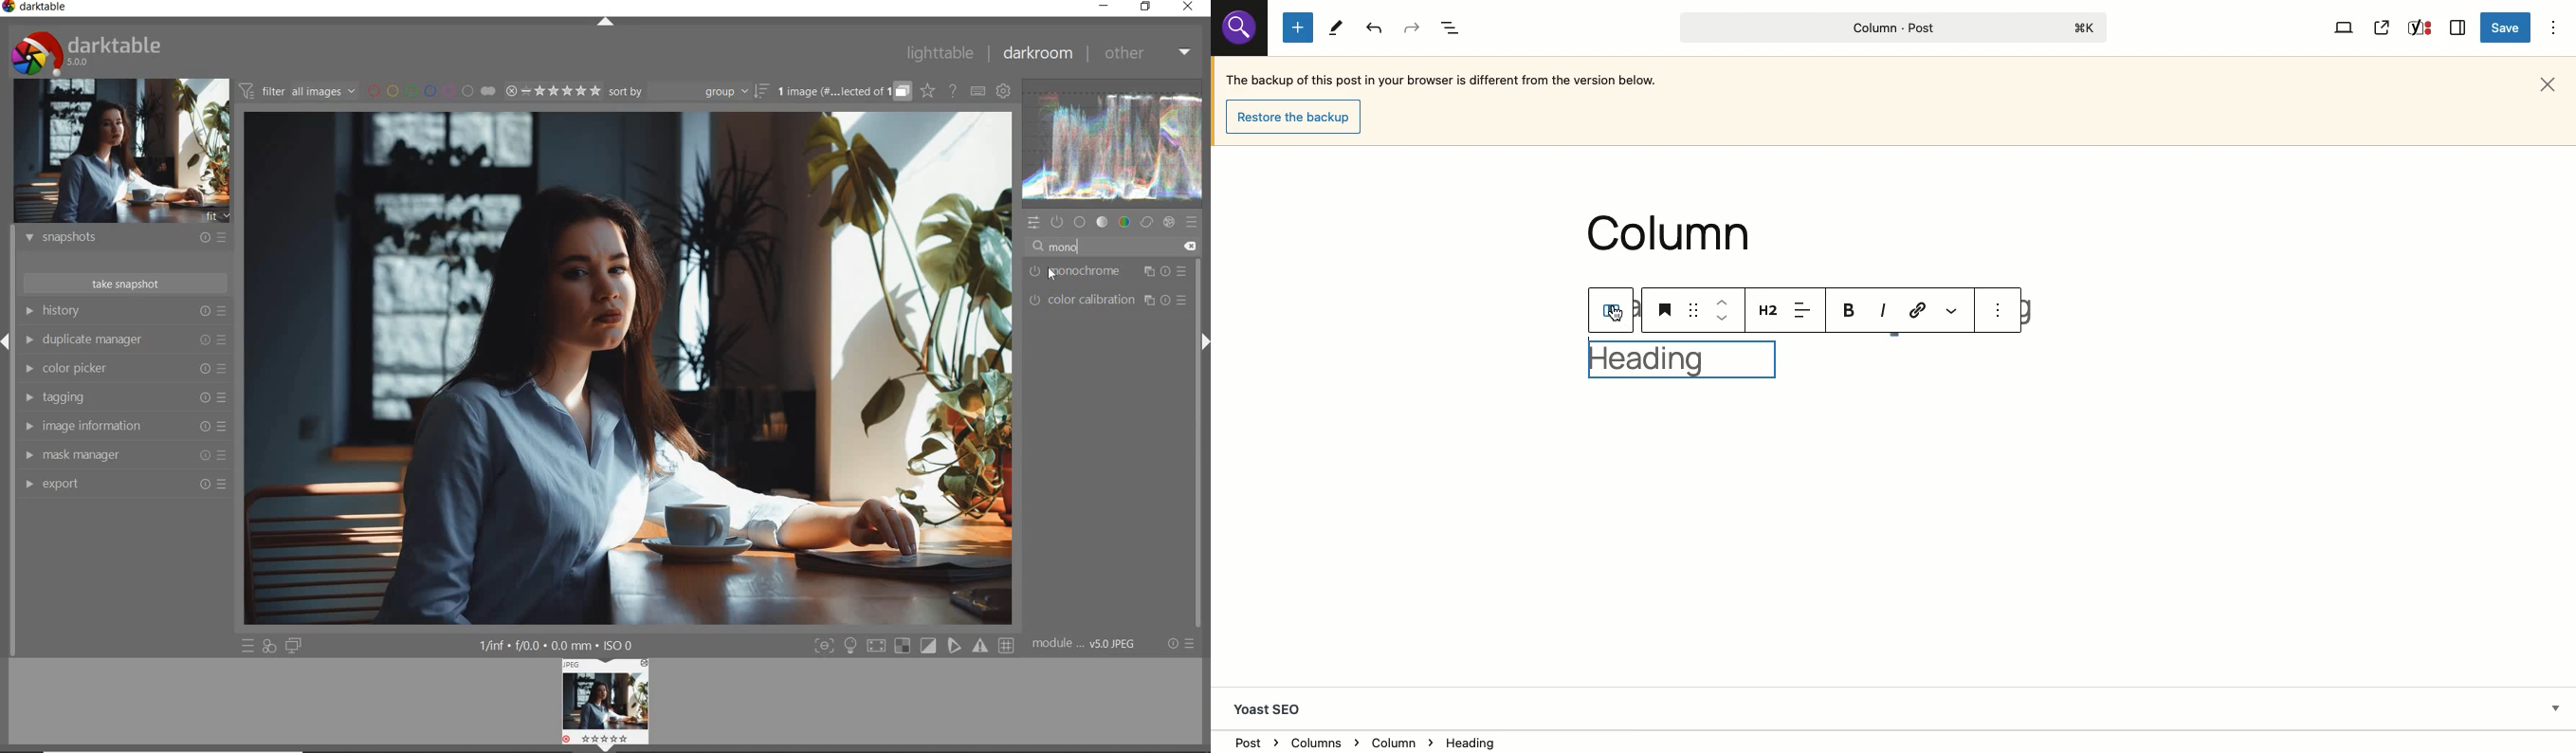 The image size is (2576, 756). Describe the element at coordinates (1613, 312) in the screenshot. I see `Column` at that location.